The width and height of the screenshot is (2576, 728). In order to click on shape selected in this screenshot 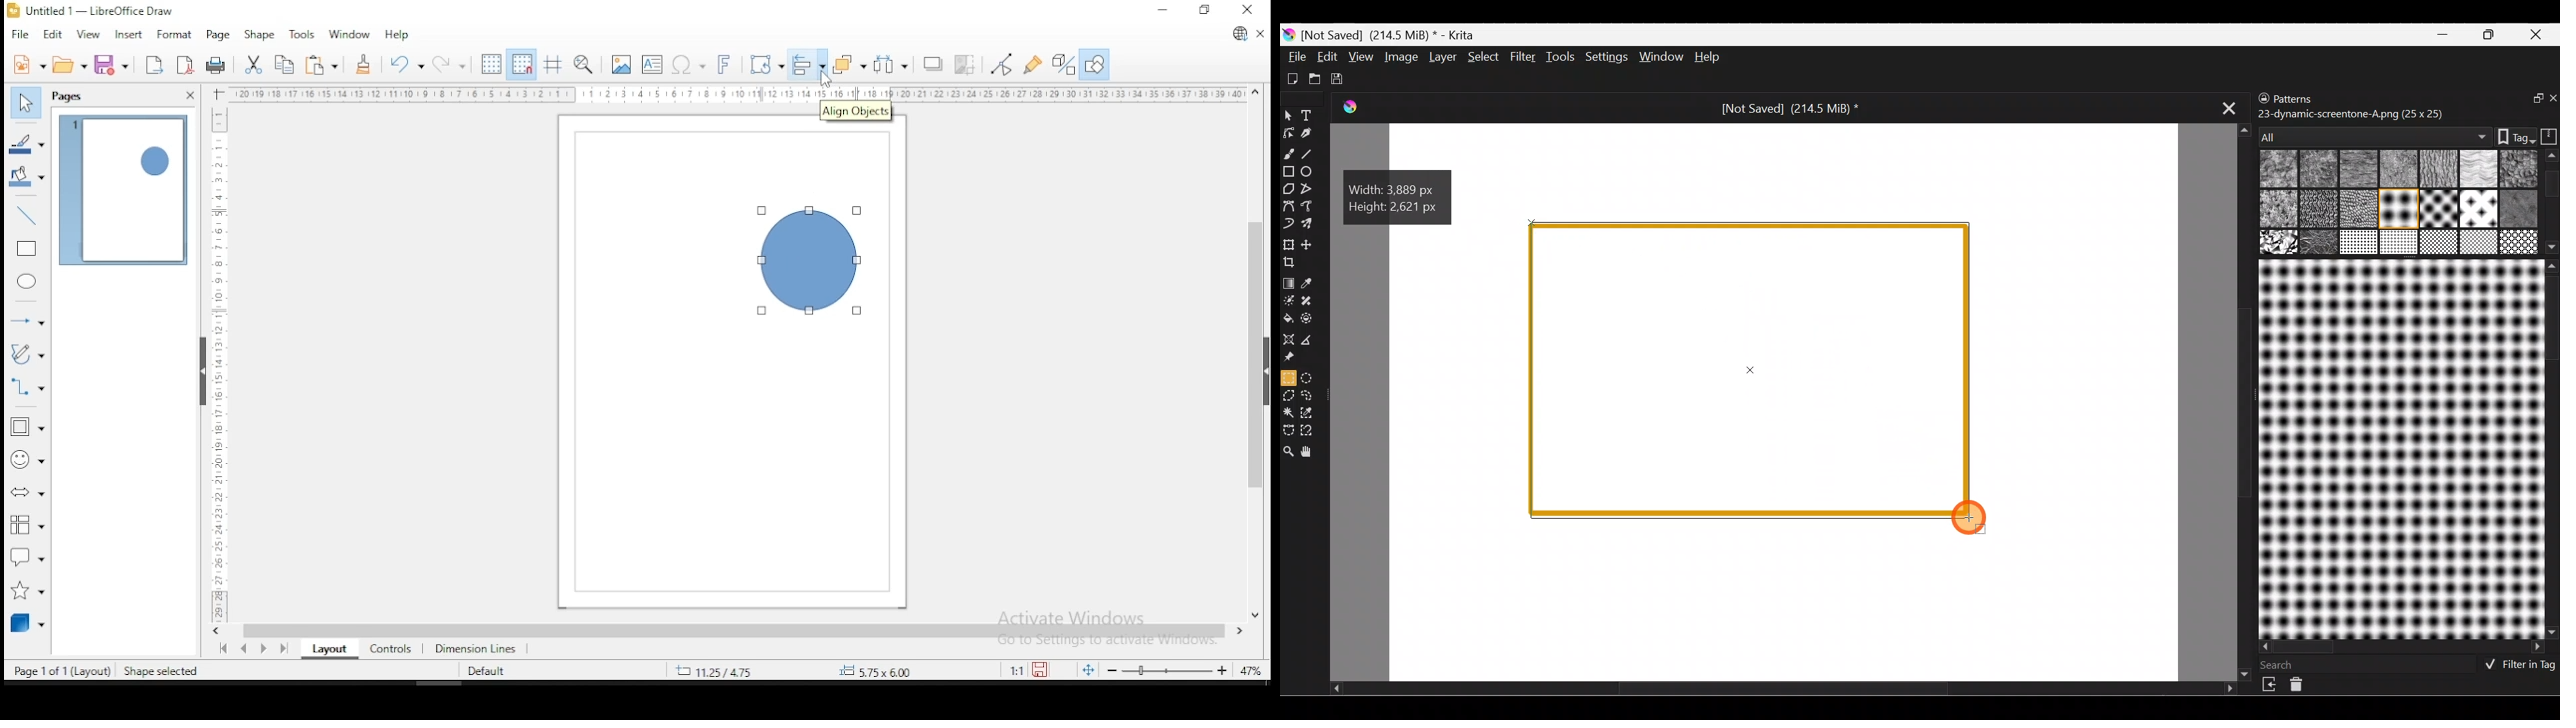, I will do `click(163, 672)`.